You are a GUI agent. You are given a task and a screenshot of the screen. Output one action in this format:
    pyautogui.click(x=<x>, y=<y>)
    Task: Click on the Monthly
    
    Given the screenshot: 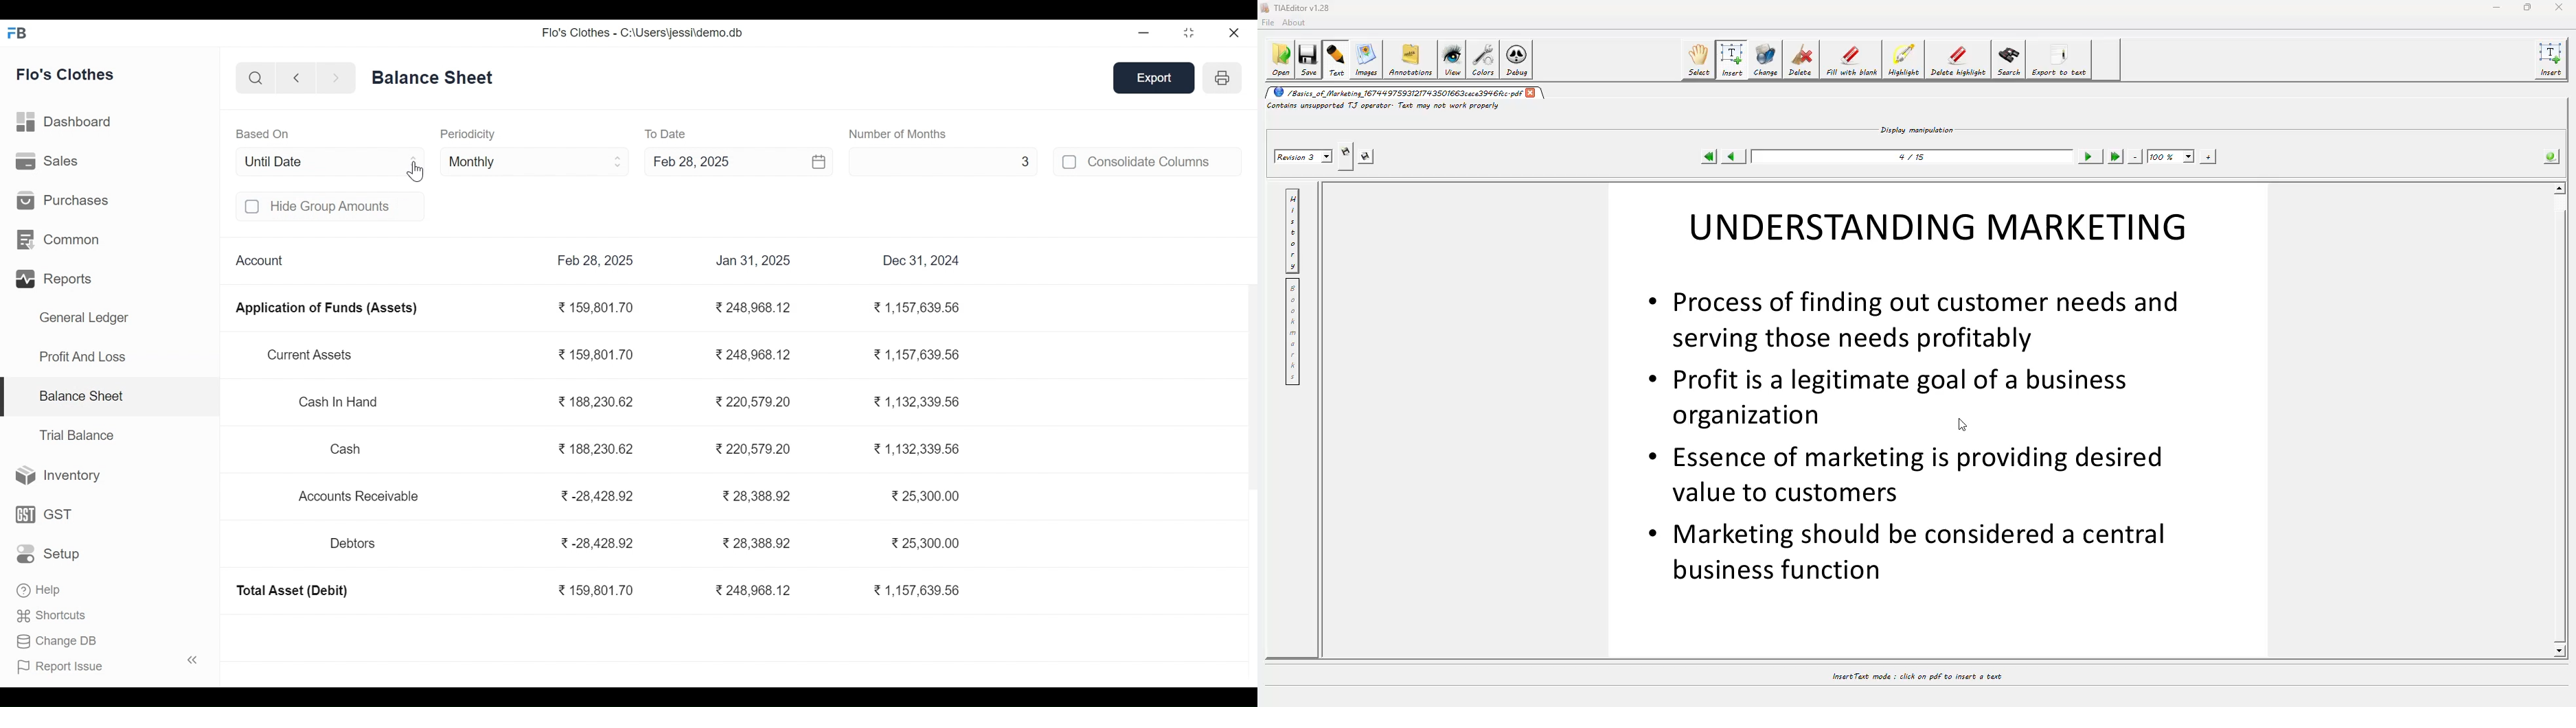 What is the action you would take?
    pyautogui.click(x=536, y=160)
    